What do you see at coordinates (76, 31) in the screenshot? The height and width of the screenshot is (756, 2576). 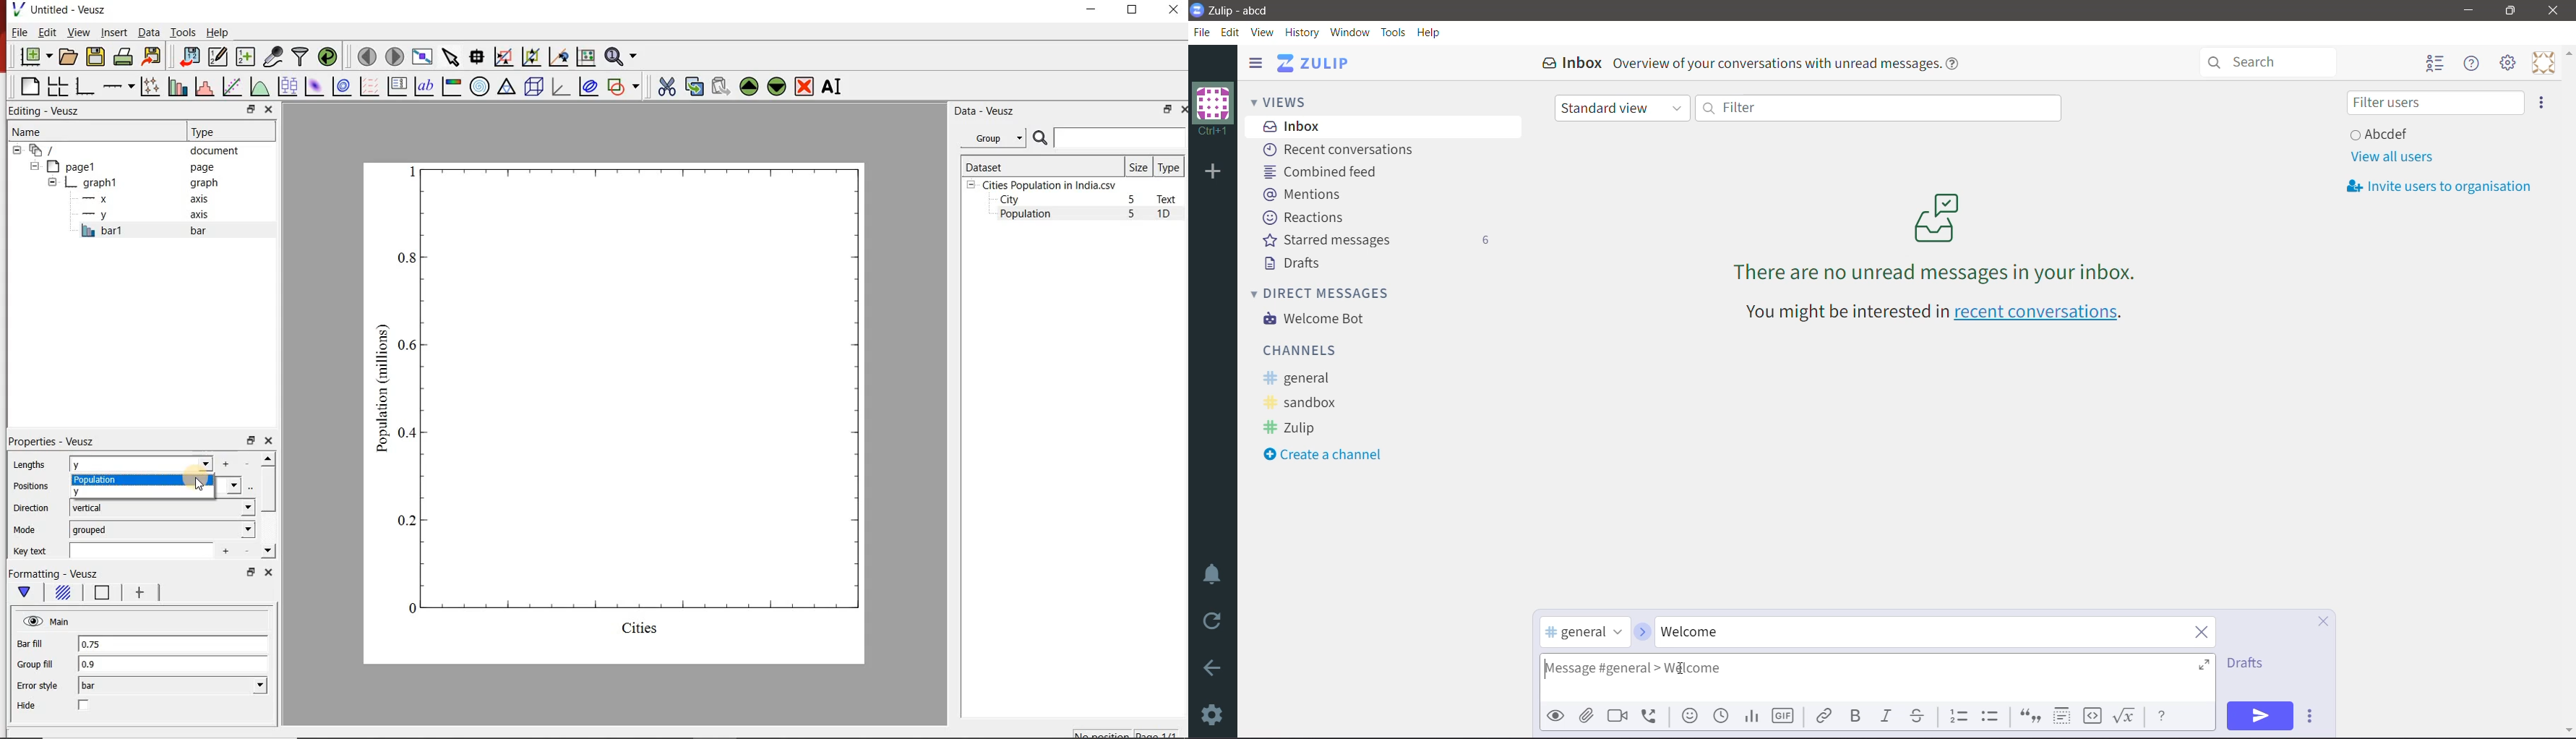 I see `View` at bounding box center [76, 31].